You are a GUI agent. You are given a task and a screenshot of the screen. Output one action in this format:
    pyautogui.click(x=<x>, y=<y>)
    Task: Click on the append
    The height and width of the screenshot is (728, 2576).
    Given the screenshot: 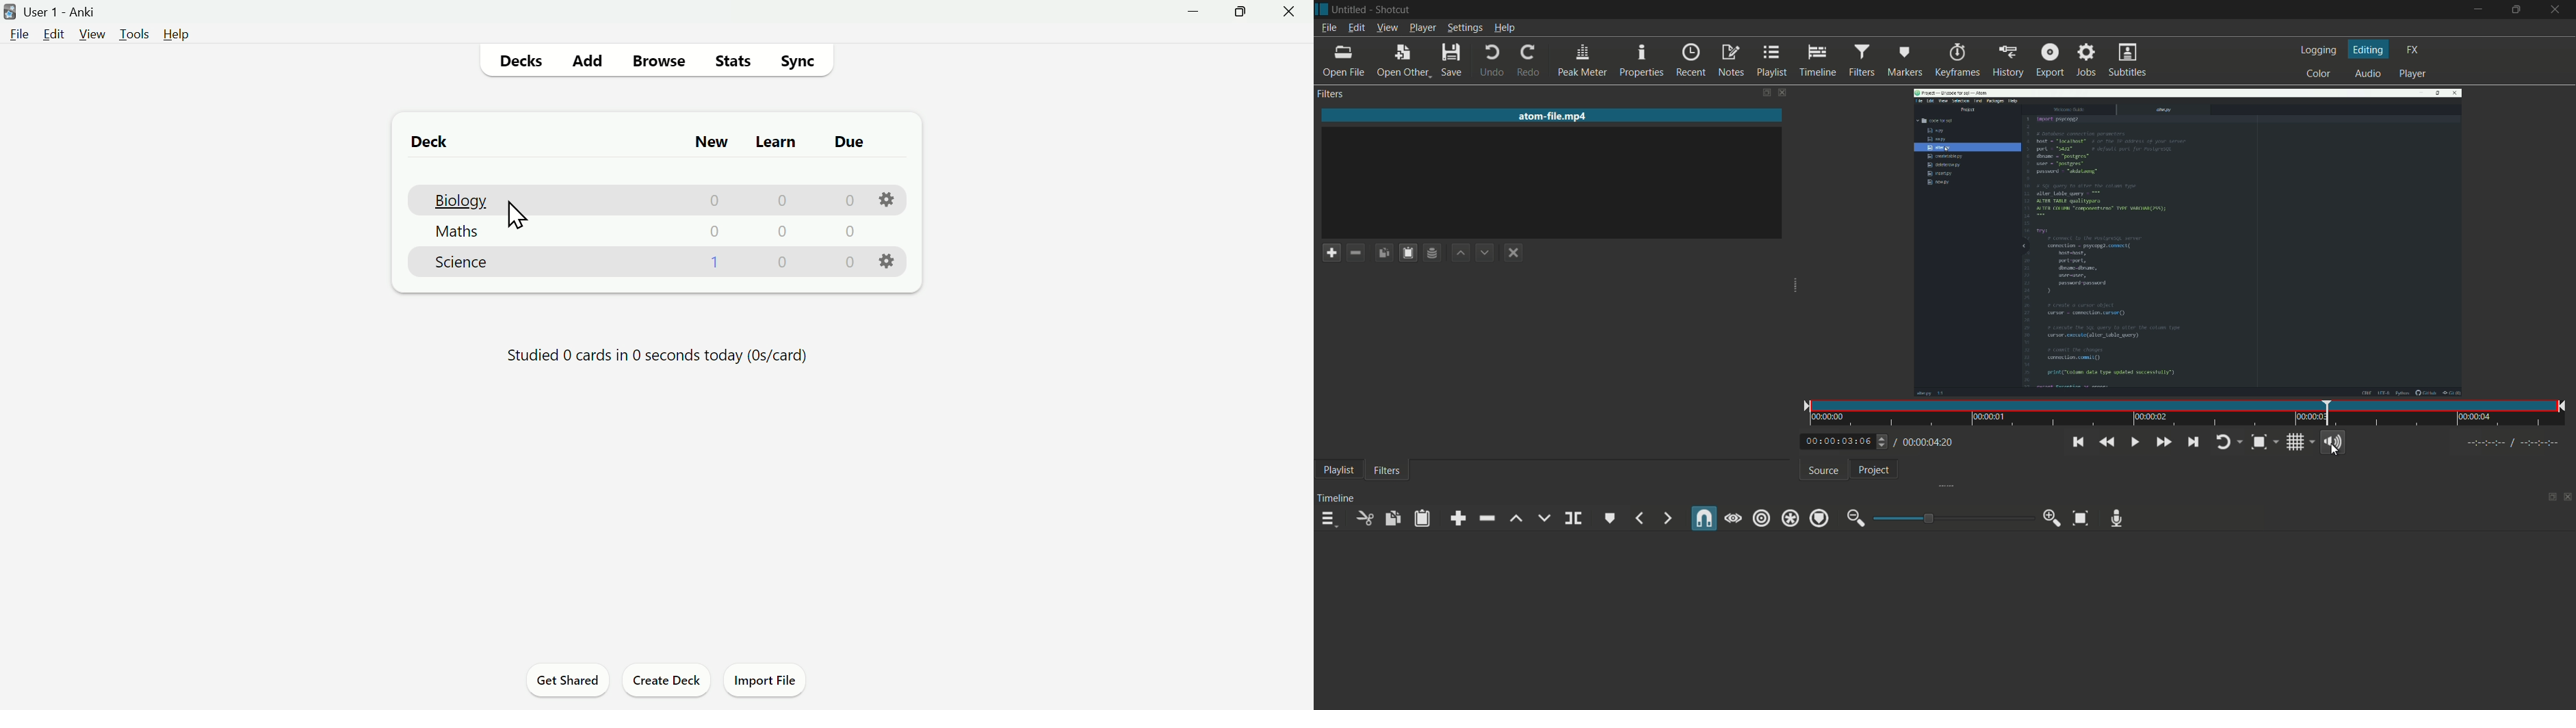 What is the action you would take?
    pyautogui.click(x=1457, y=518)
    